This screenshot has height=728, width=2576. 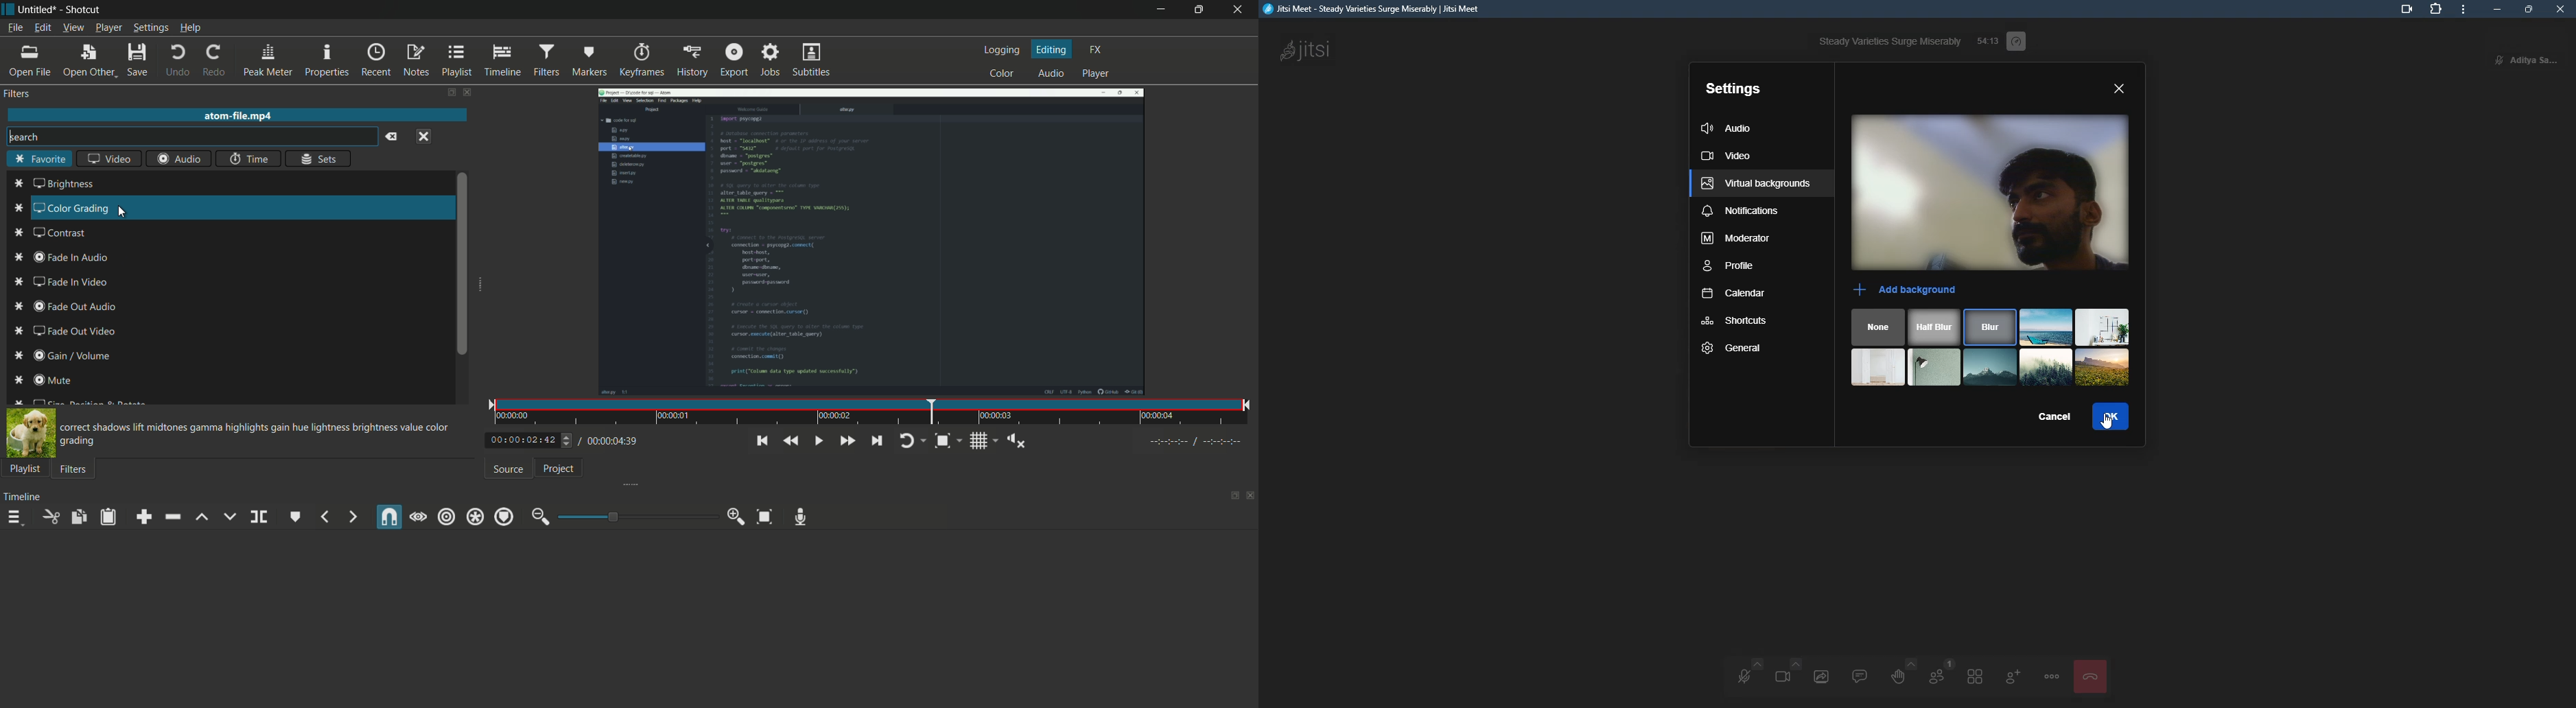 What do you see at coordinates (875, 441) in the screenshot?
I see `skip to the next point` at bounding box center [875, 441].